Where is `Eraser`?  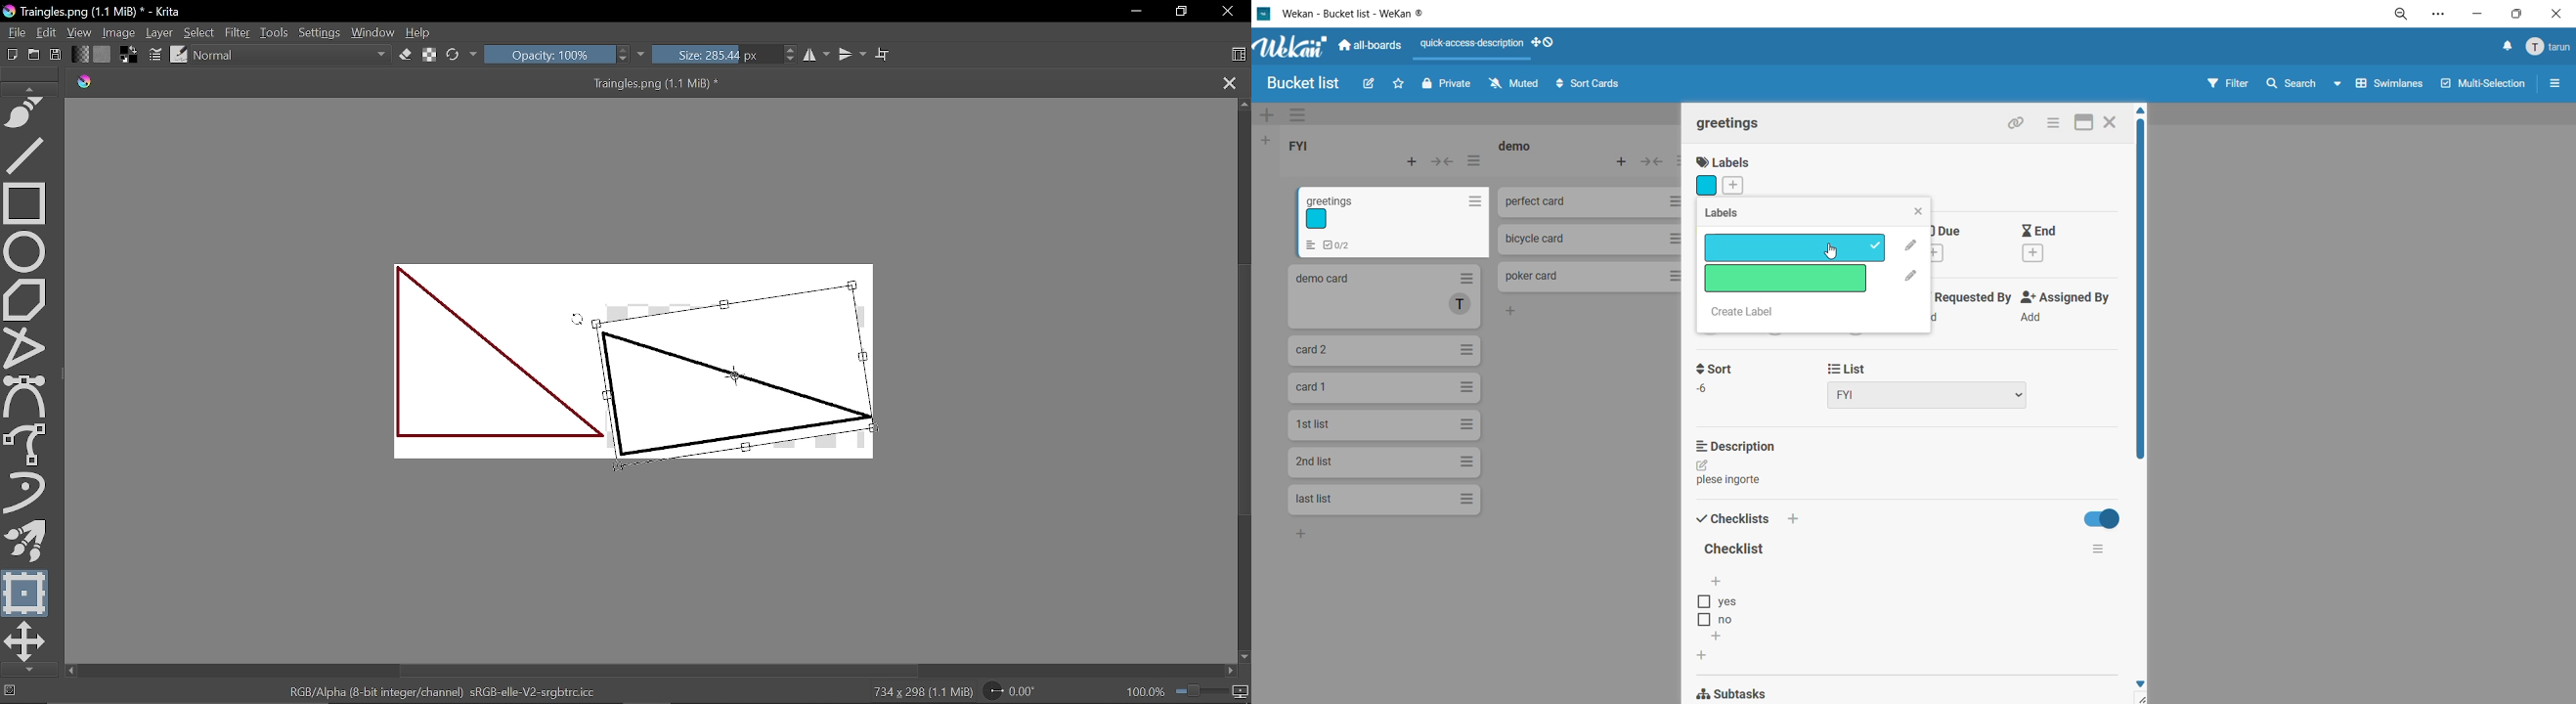 Eraser is located at coordinates (407, 55).